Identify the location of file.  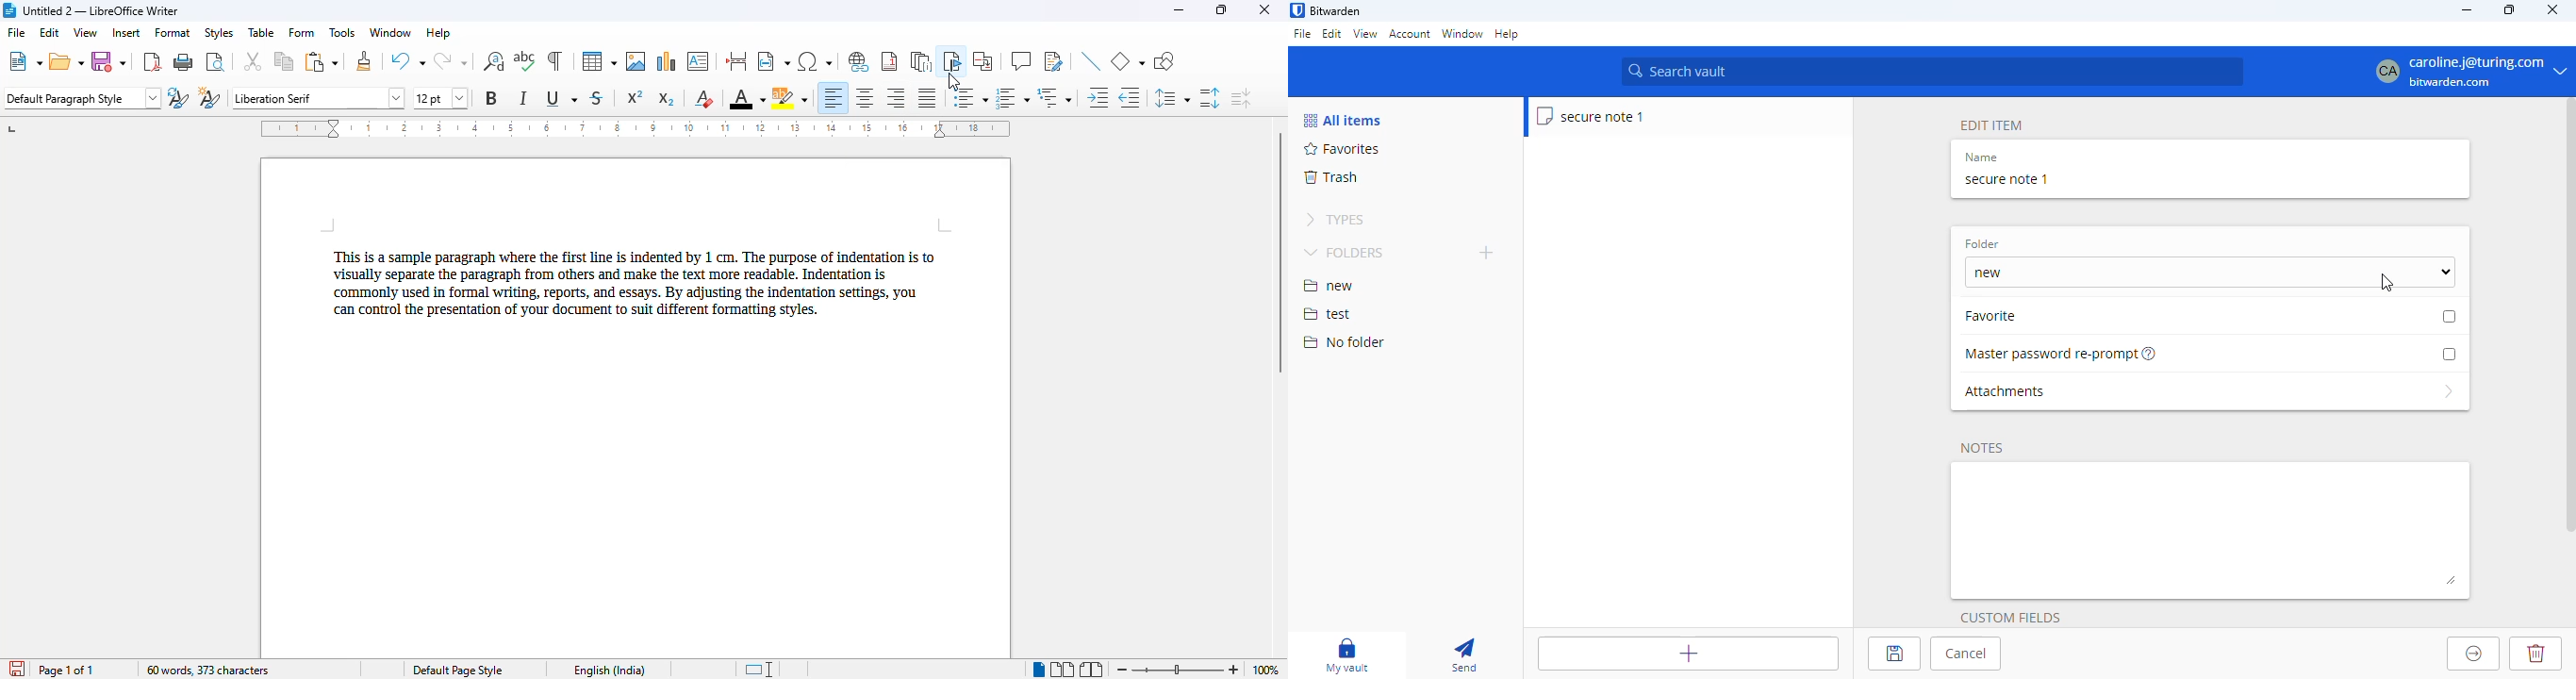
(15, 31).